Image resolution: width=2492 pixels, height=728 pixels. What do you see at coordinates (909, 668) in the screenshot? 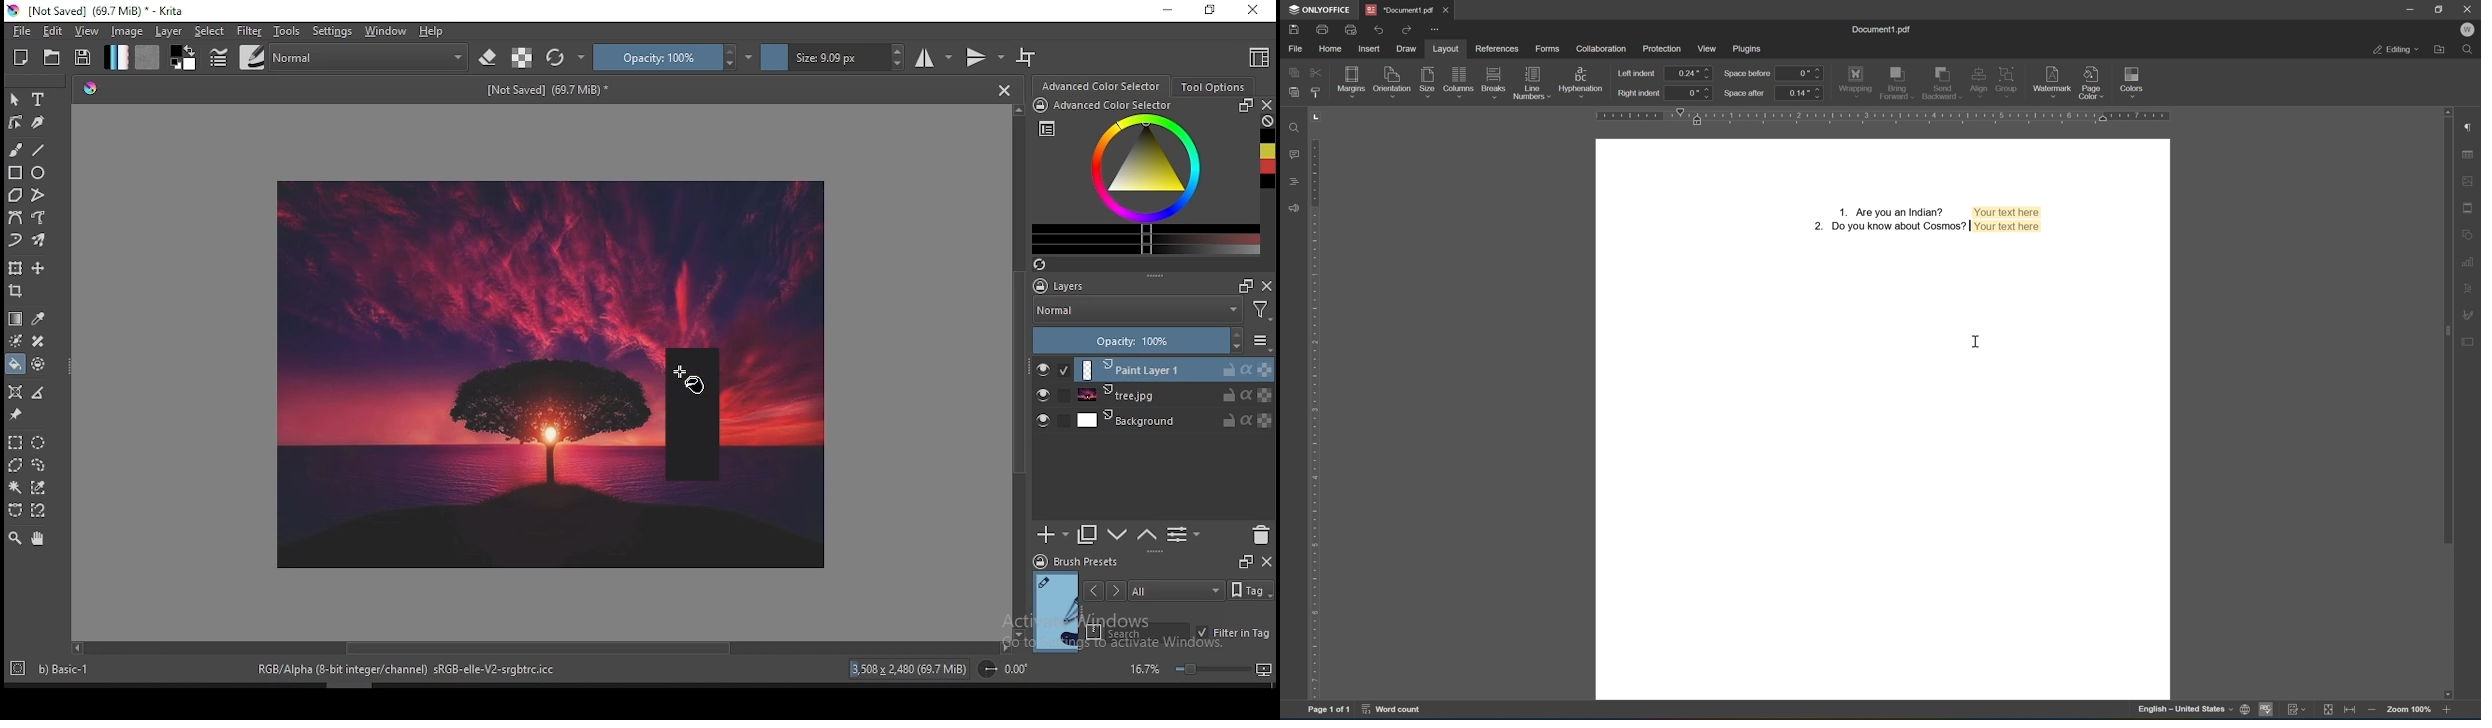
I see `13,508 x 2,480 (68.1 MiB)` at bounding box center [909, 668].